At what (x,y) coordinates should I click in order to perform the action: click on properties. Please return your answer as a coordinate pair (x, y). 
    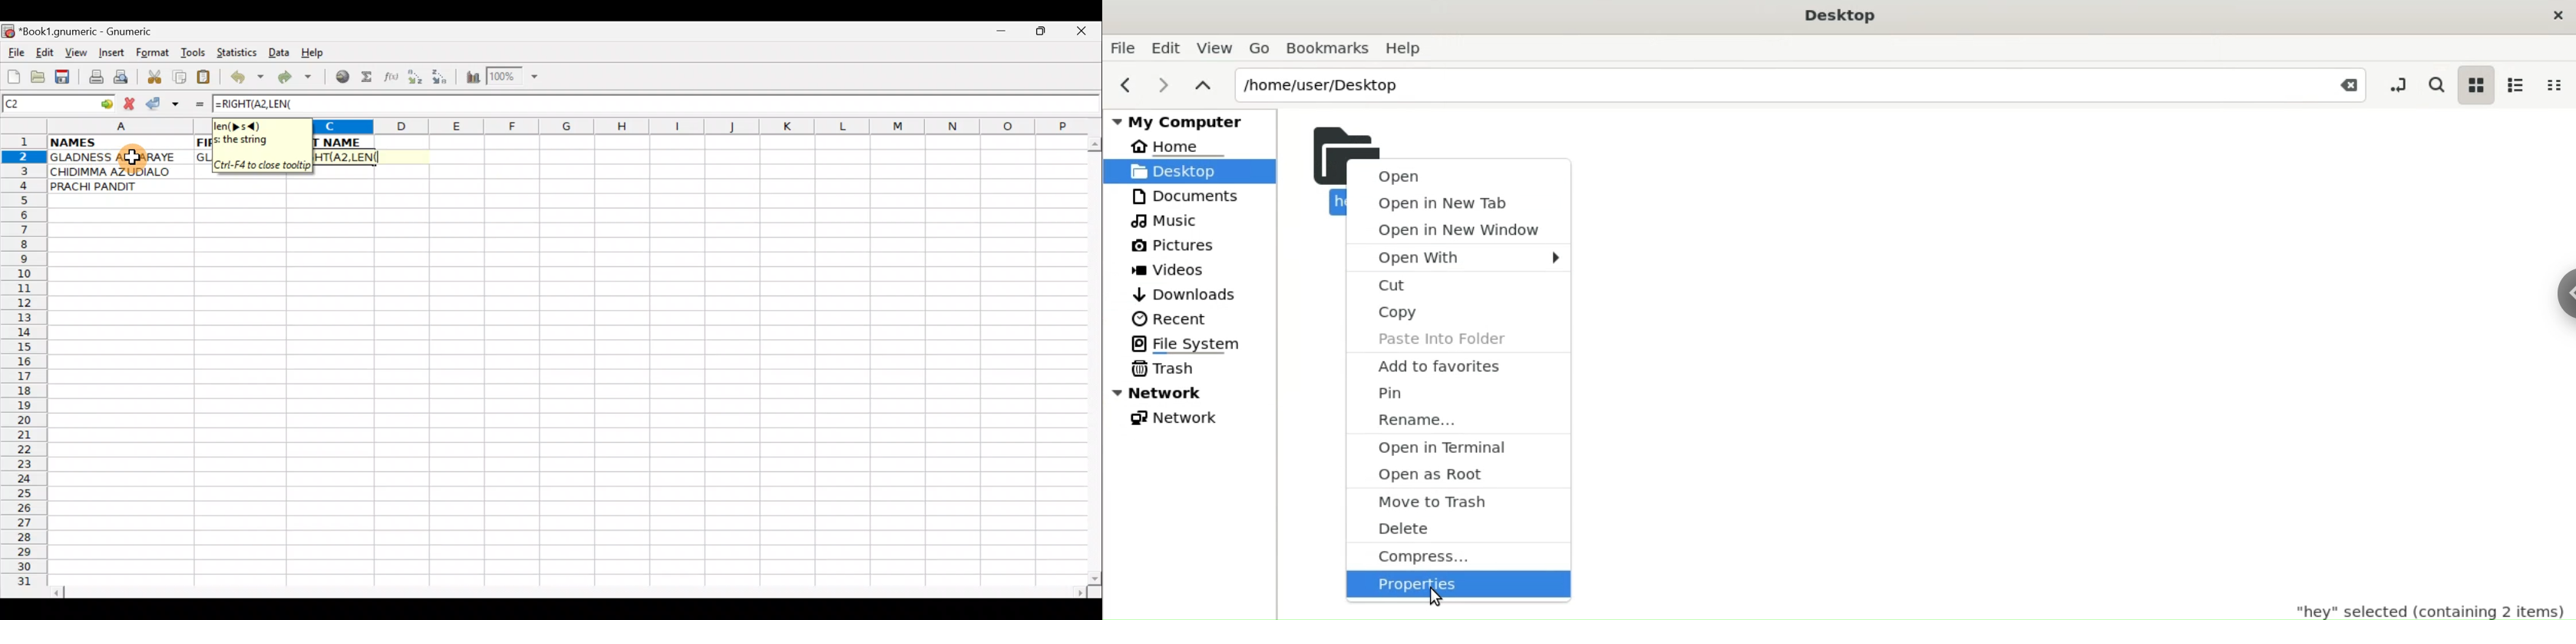
    Looking at the image, I should click on (1461, 586).